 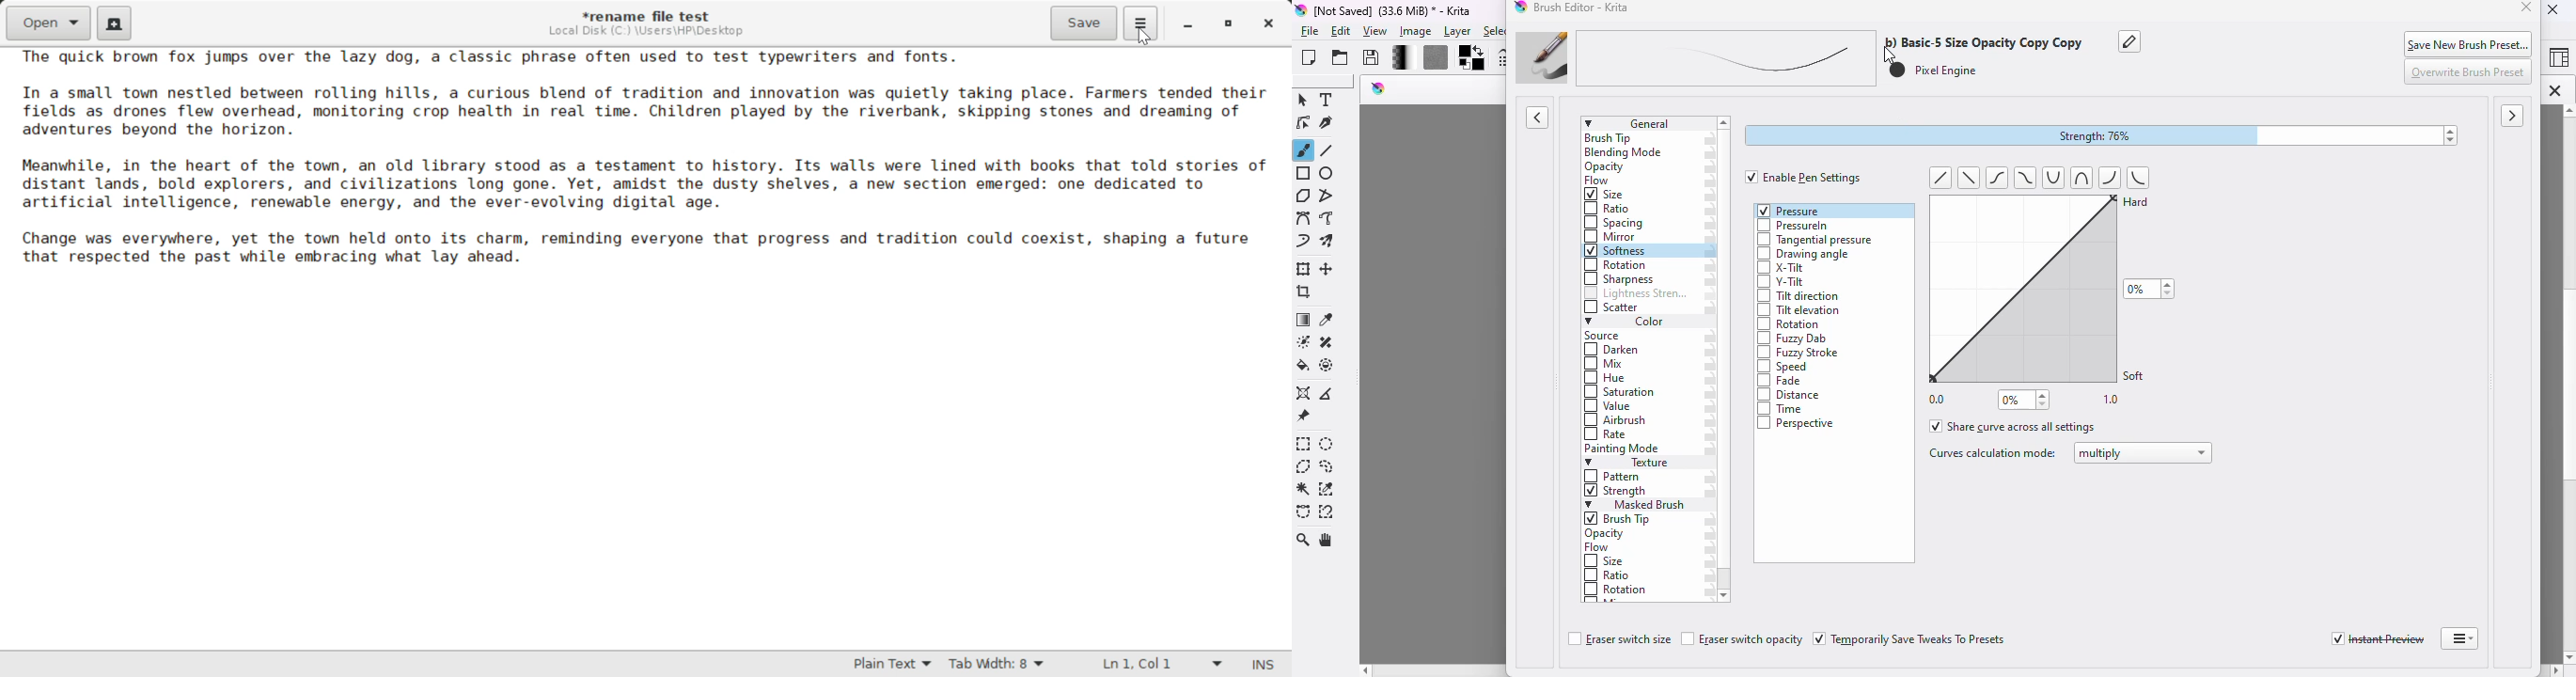 What do you see at coordinates (2138, 209) in the screenshot?
I see `Hard` at bounding box center [2138, 209].